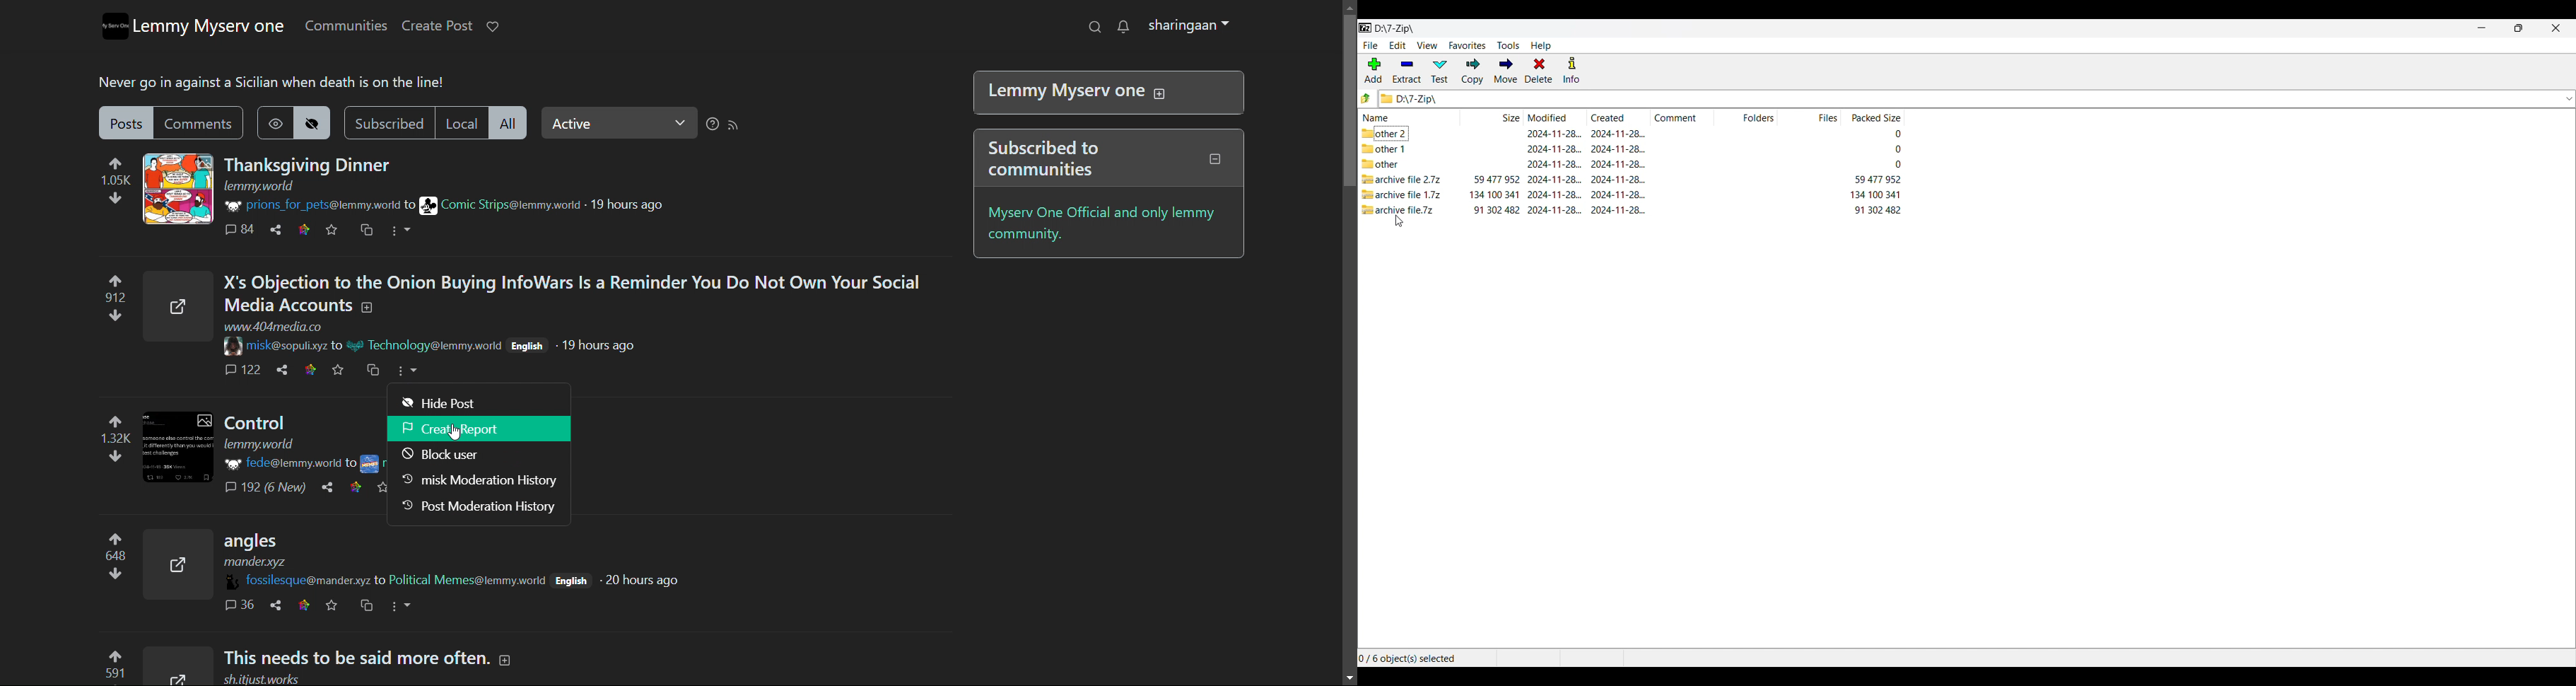 The image size is (2576, 700). What do you see at coordinates (1106, 159) in the screenshot?
I see `Subscribed to communities` at bounding box center [1106, 159].